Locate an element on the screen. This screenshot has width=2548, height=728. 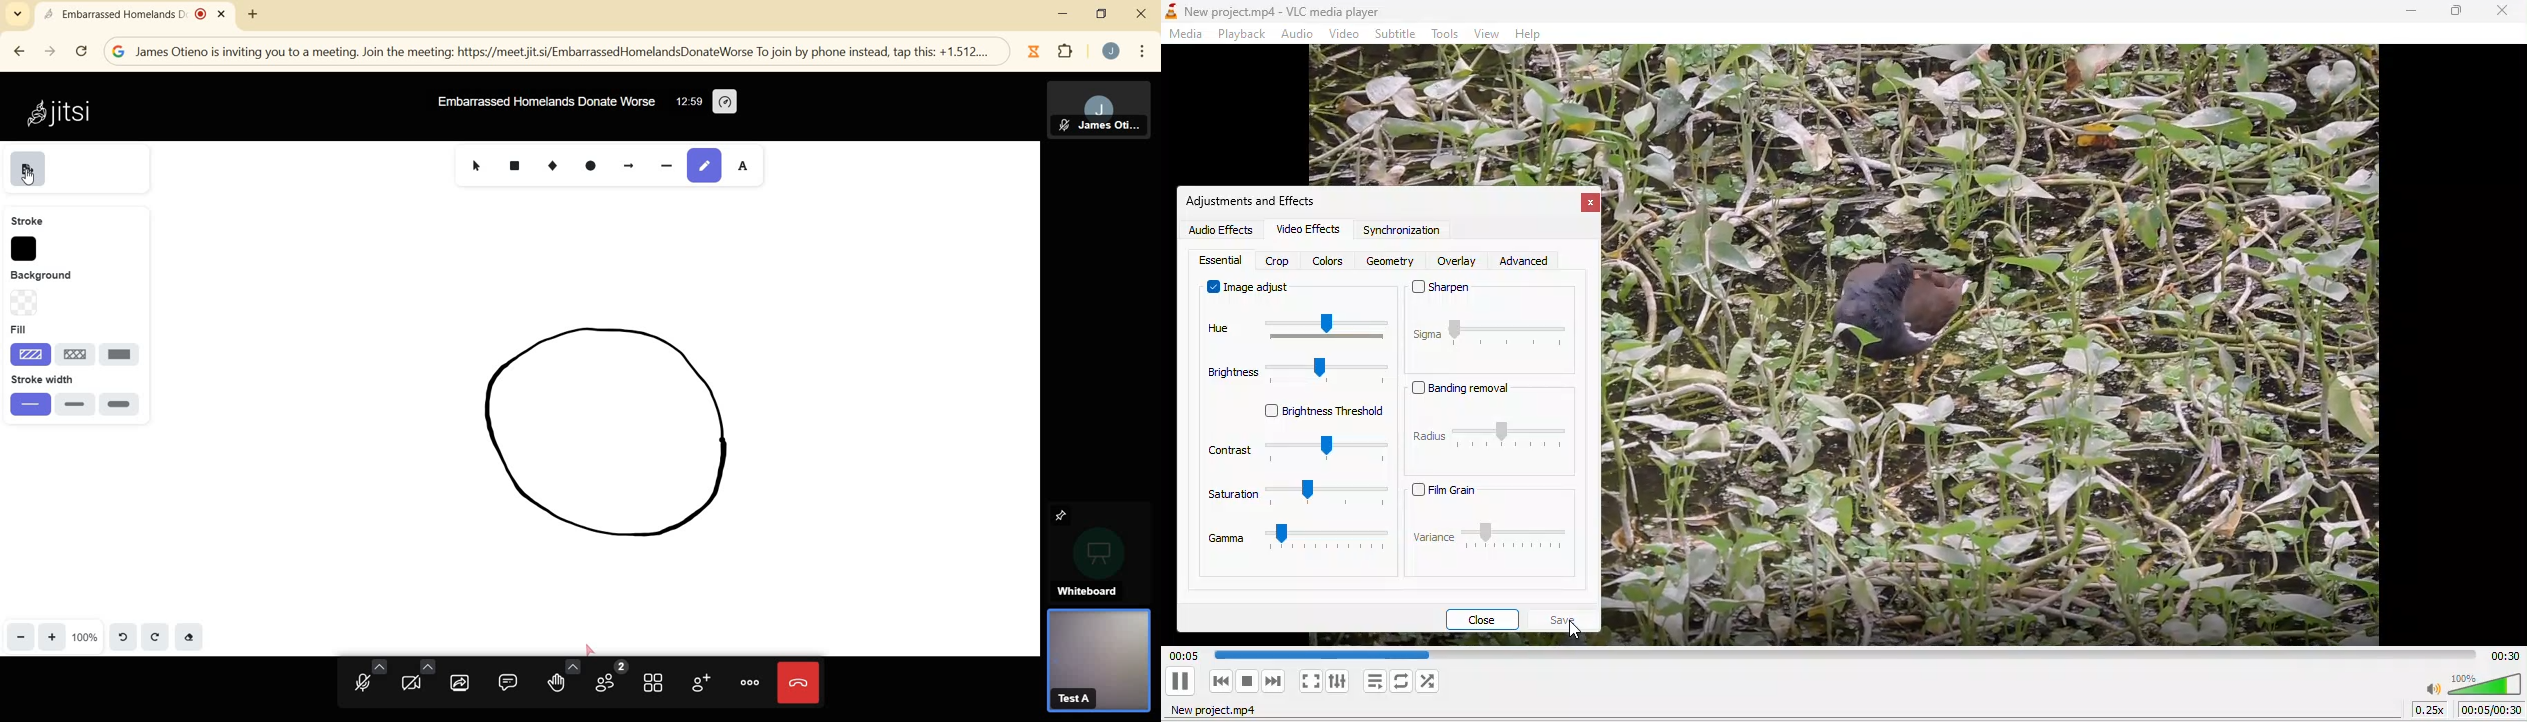
camera is located at coordinates (416, 677).